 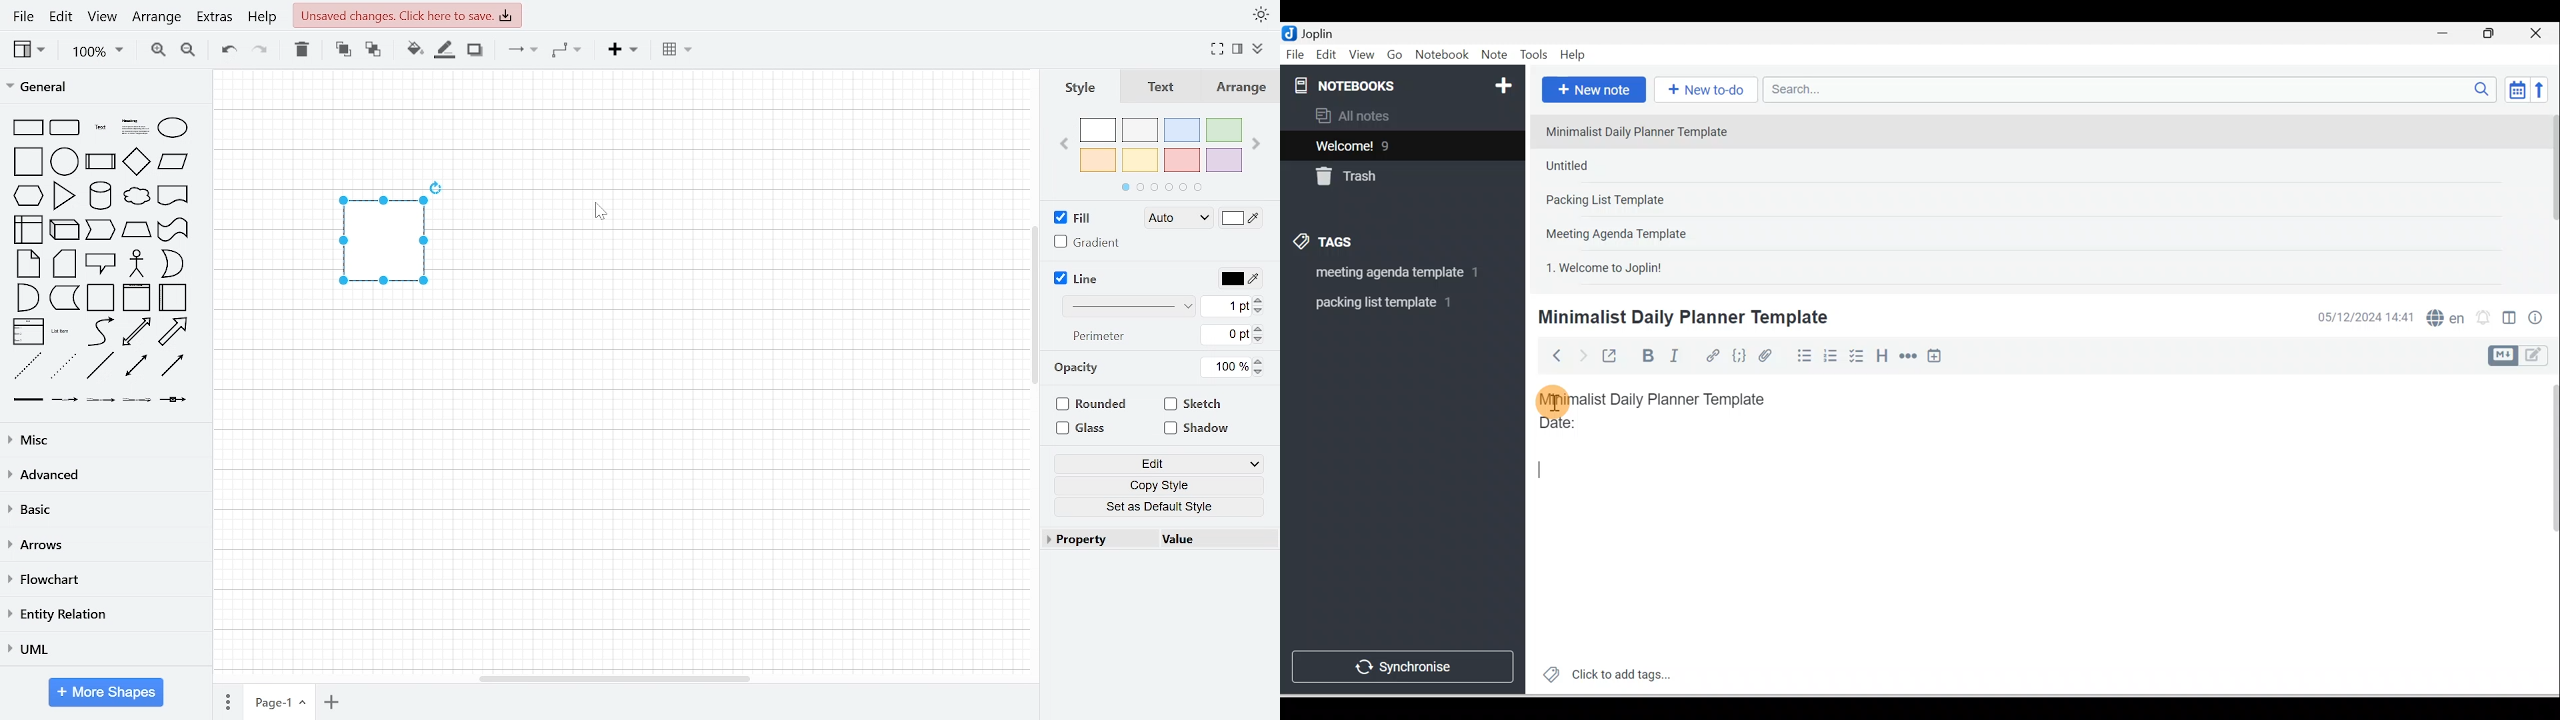 I want to click on connector with 3 label, so click(x=137, y=402).